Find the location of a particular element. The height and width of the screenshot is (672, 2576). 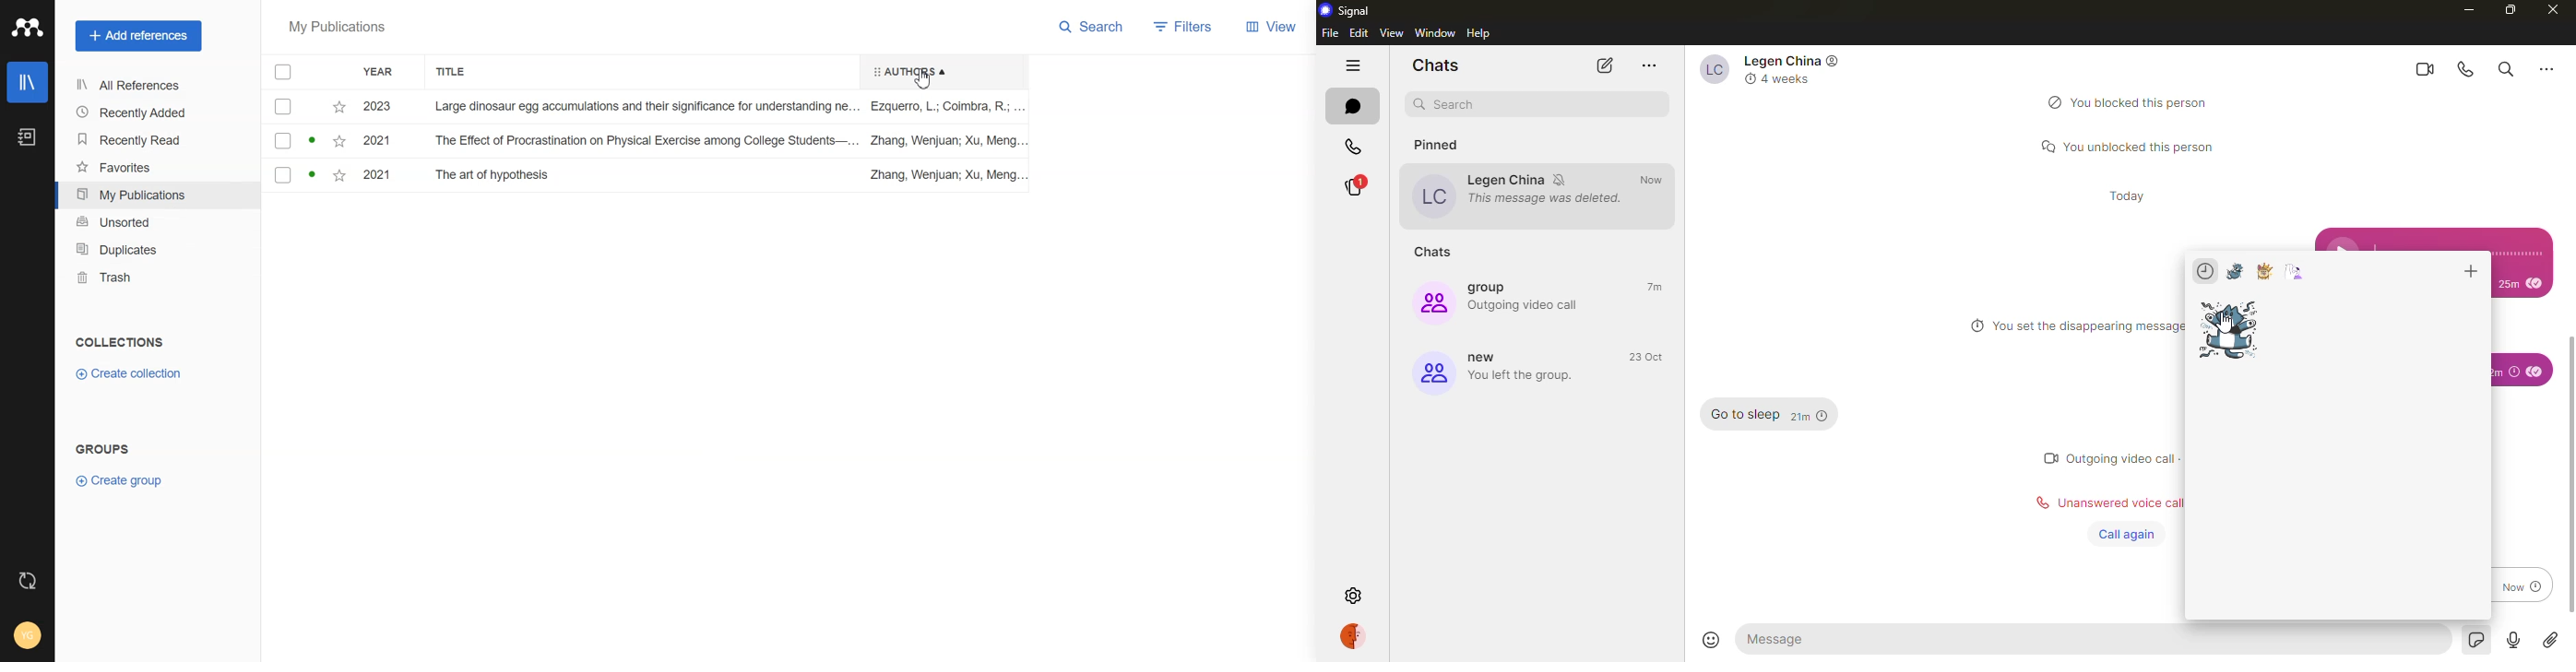

Title  is located at coordinates (459, 72).